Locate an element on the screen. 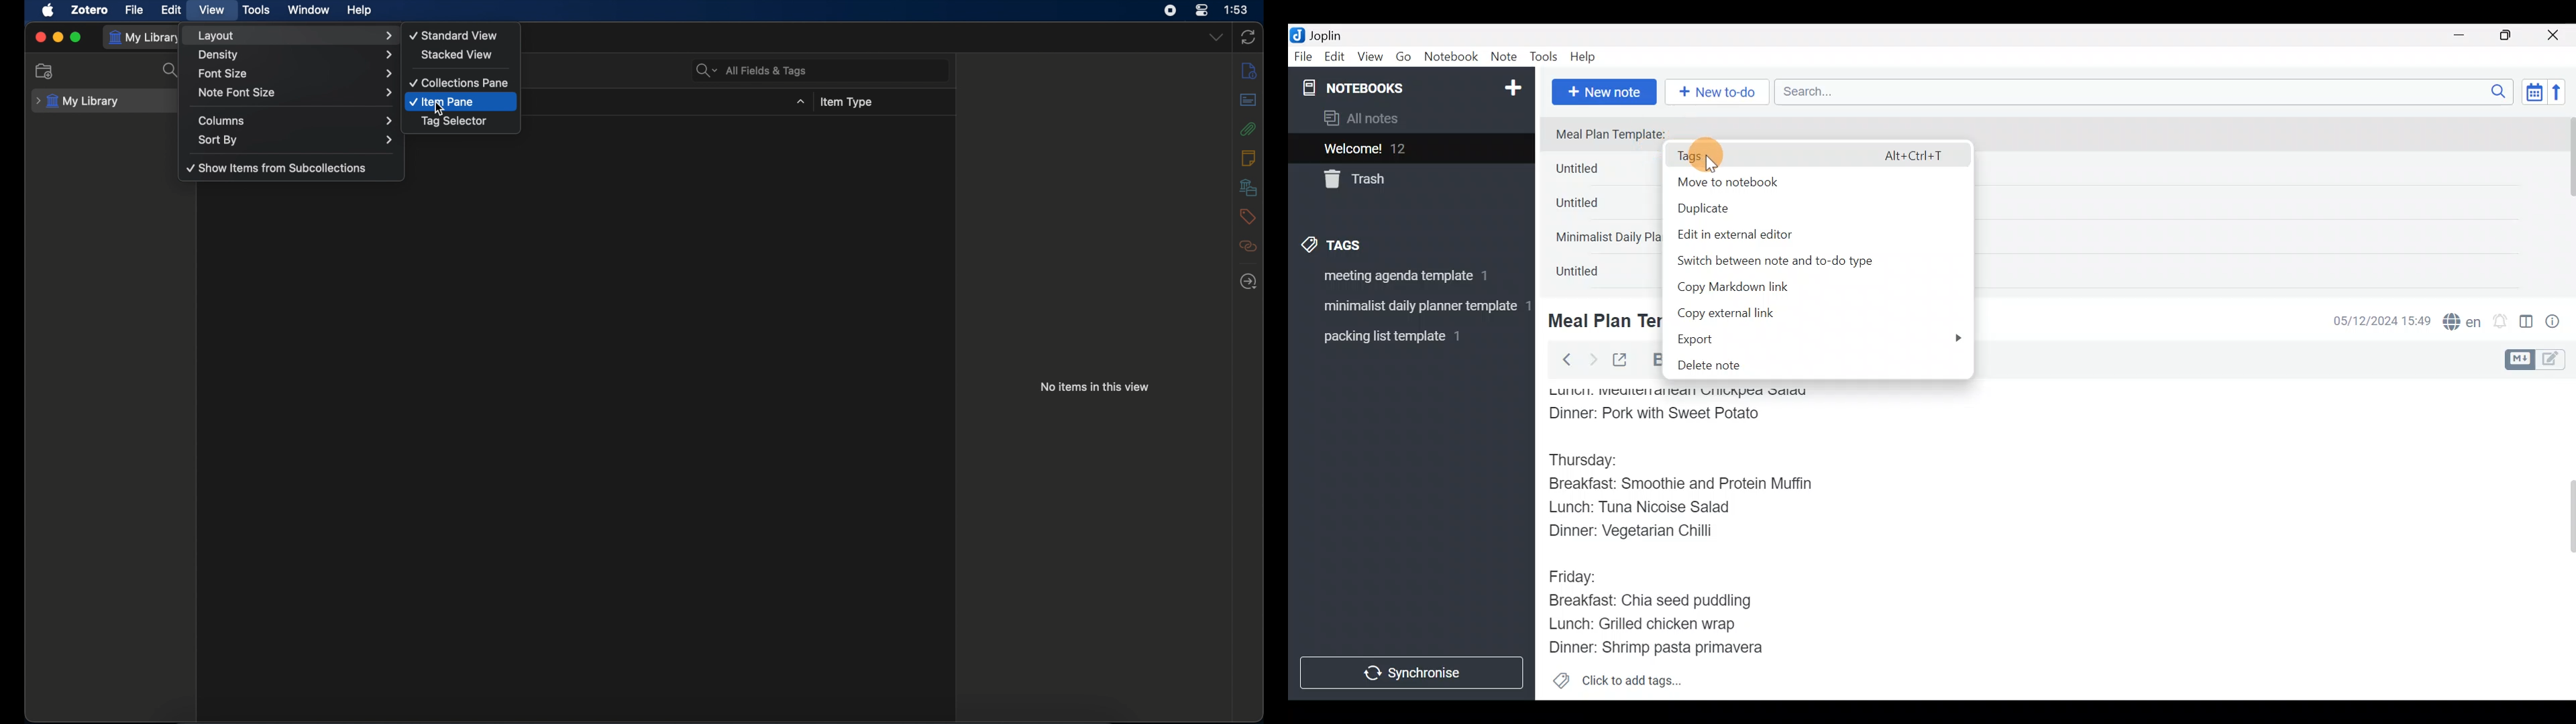 The height and width of the screenshot is (728, 2576). Tags  Alt+Ctrl+T is located at coordinates (1815, 156).